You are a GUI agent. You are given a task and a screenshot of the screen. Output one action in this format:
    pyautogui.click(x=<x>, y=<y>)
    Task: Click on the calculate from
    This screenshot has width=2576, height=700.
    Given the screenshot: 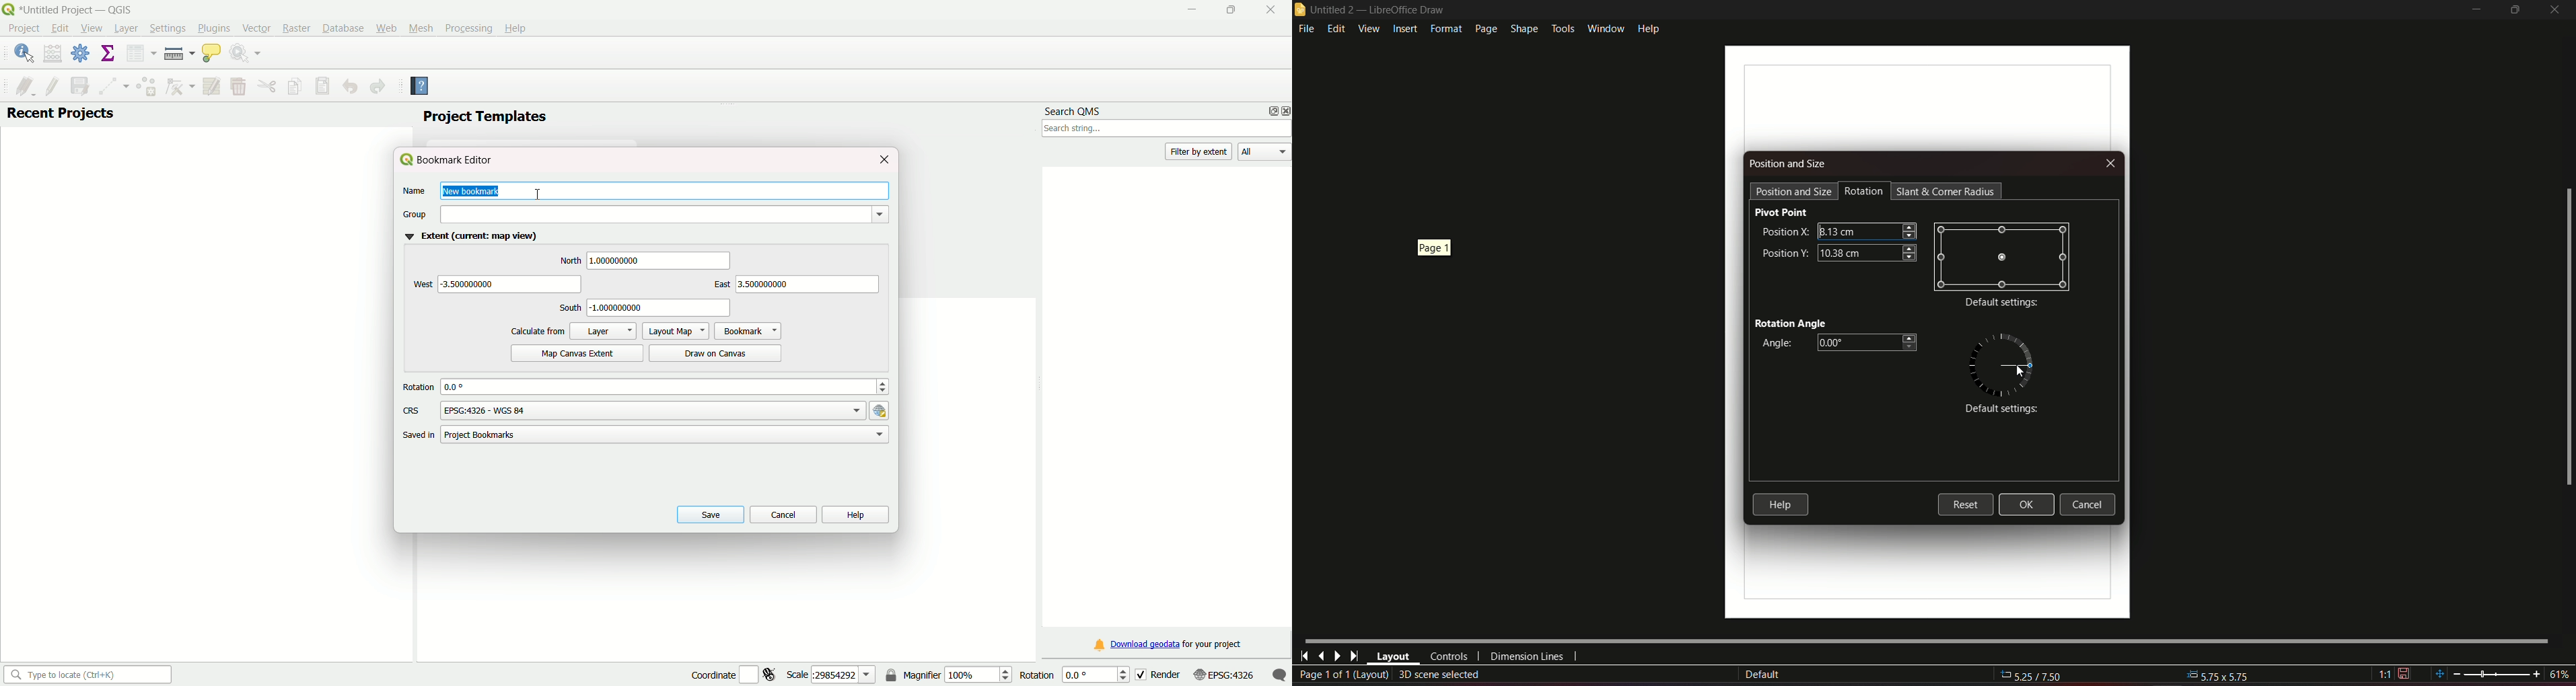 What is the action you would take?
    pyautogui.click(x=538, y=331)
    